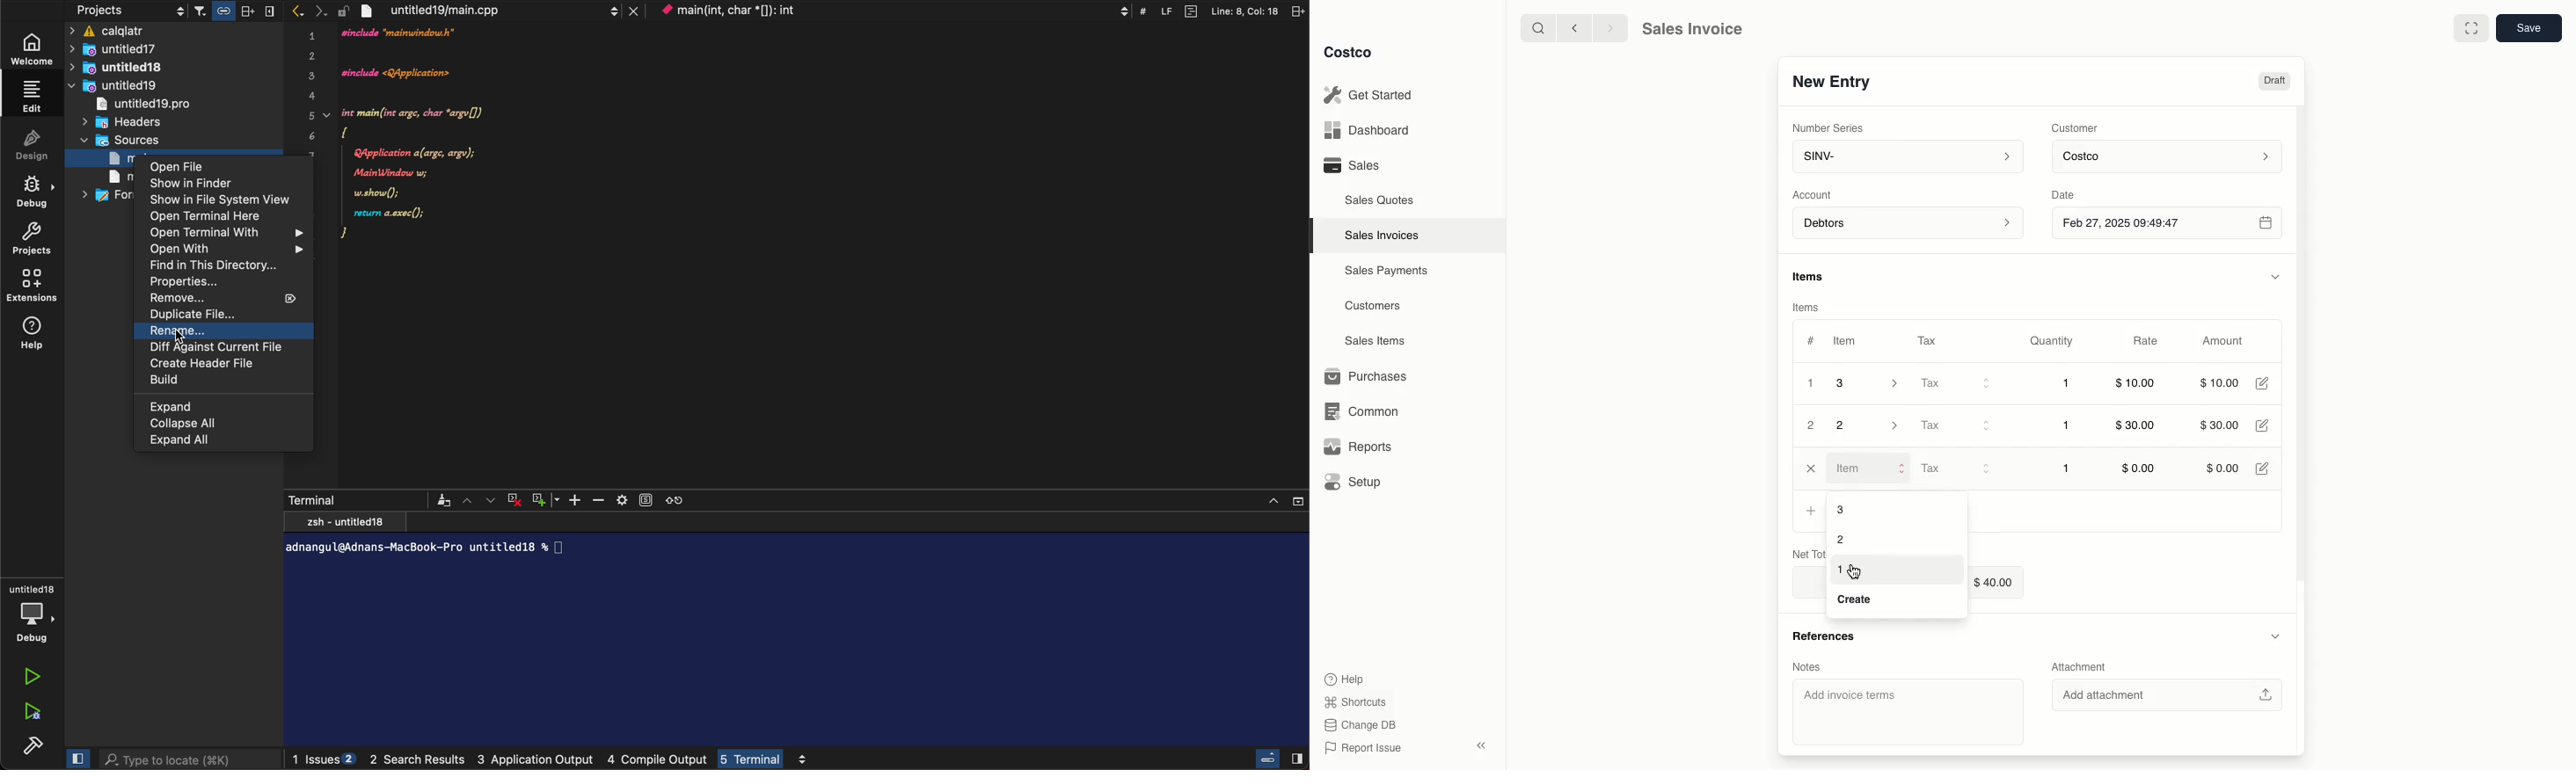 The width and height of the screenshot is (2576, 784). Describe the element at coordinates (1384, 235) in the screenshot. I see `Sales Invoices` at that location.